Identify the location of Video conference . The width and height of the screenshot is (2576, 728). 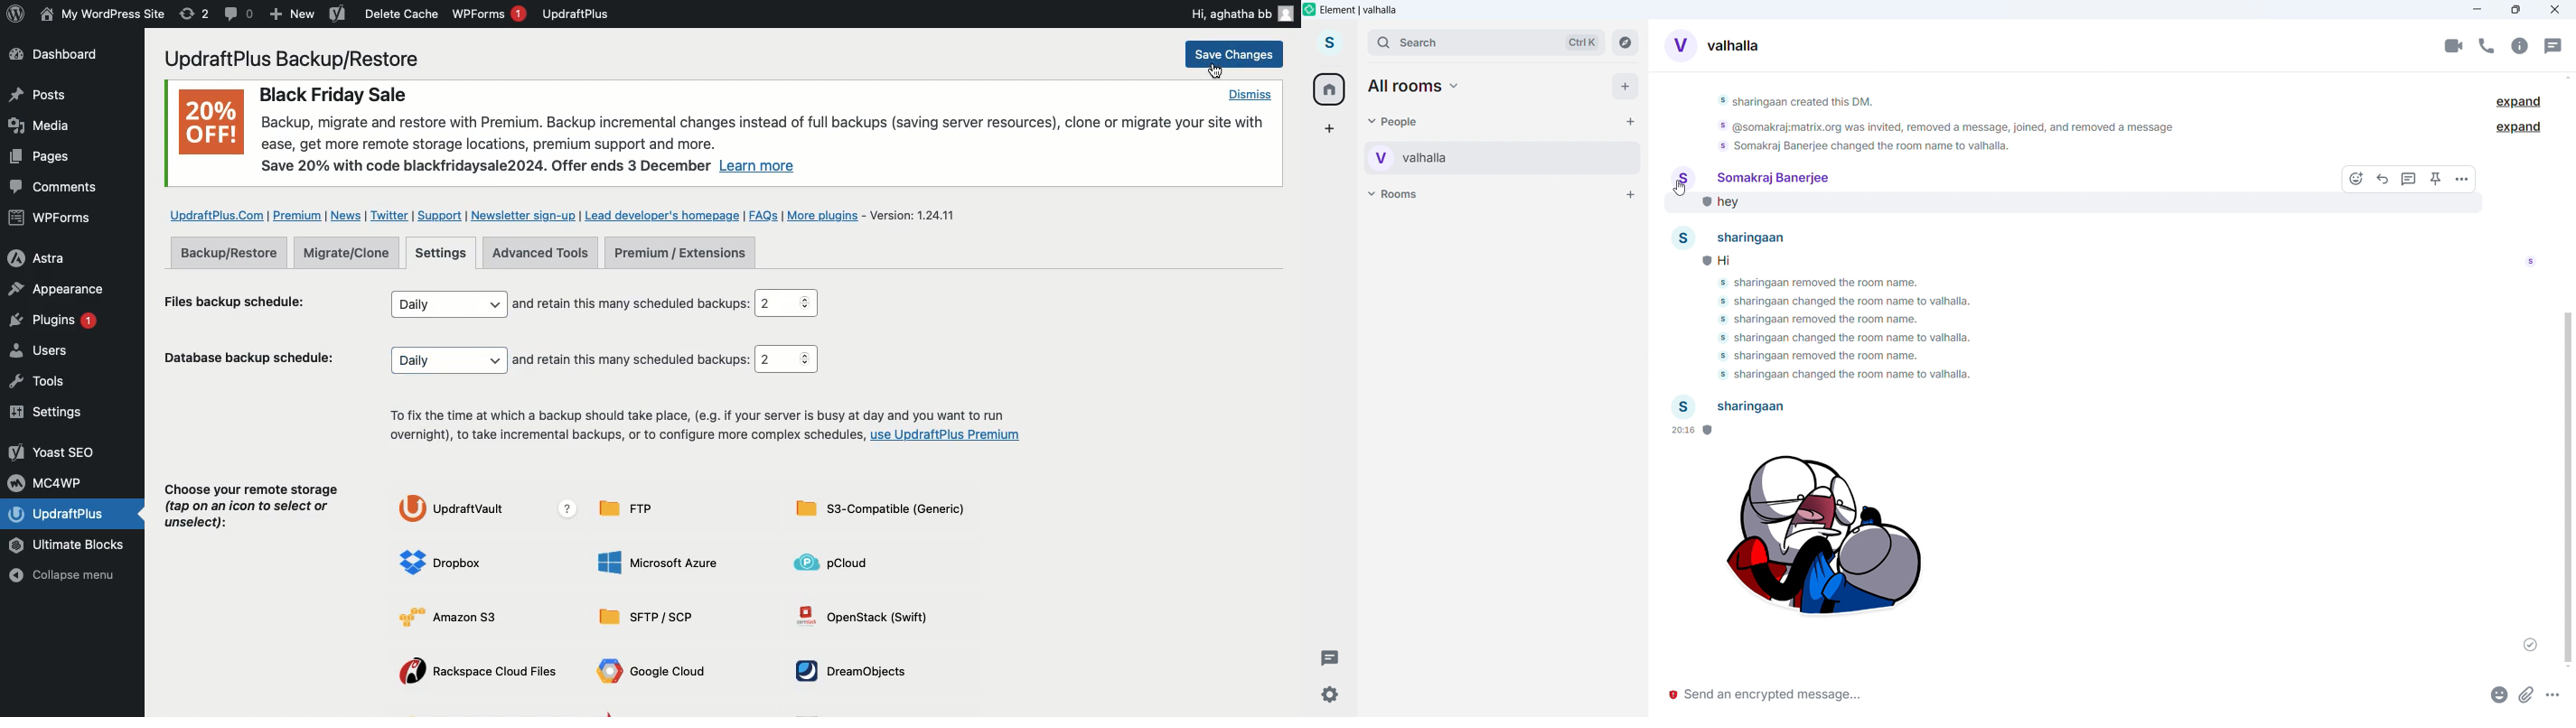
(2454, 46).